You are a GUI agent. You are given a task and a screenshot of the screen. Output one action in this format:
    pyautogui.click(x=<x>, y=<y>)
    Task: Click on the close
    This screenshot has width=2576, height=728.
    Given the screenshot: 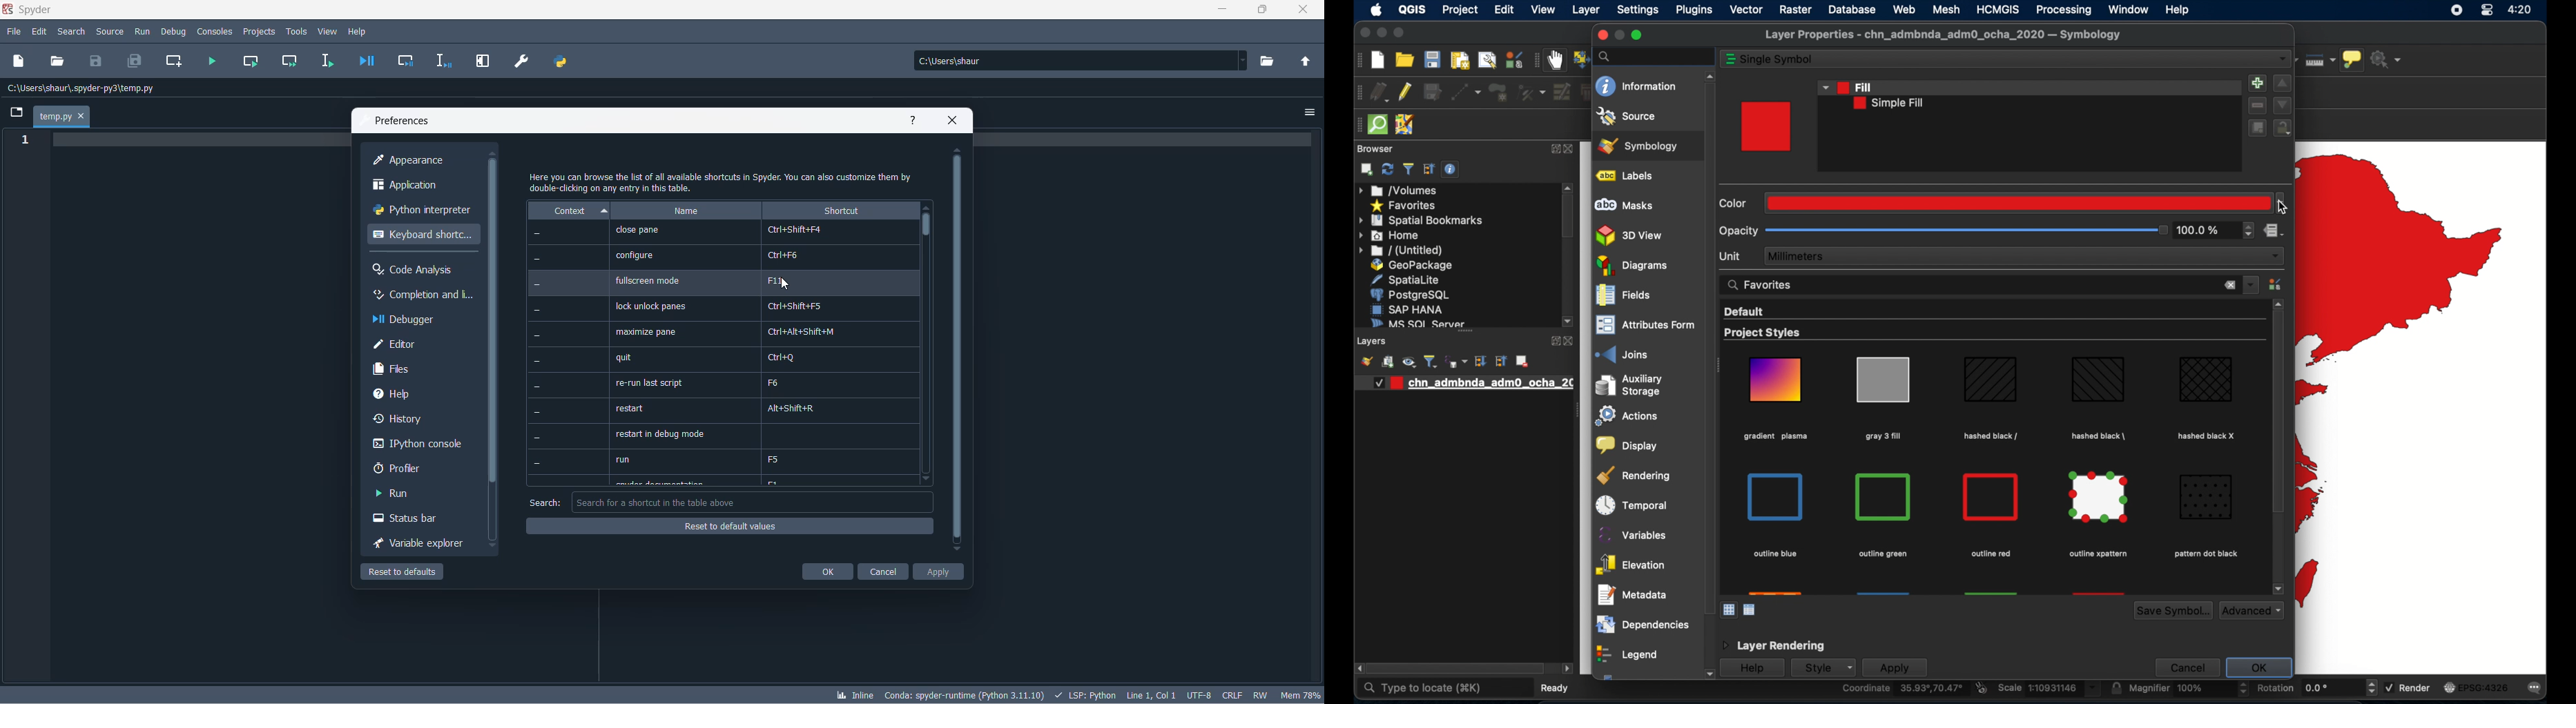 What is the action you would take?
    pyautogui.click(x=1574, y=150)
    